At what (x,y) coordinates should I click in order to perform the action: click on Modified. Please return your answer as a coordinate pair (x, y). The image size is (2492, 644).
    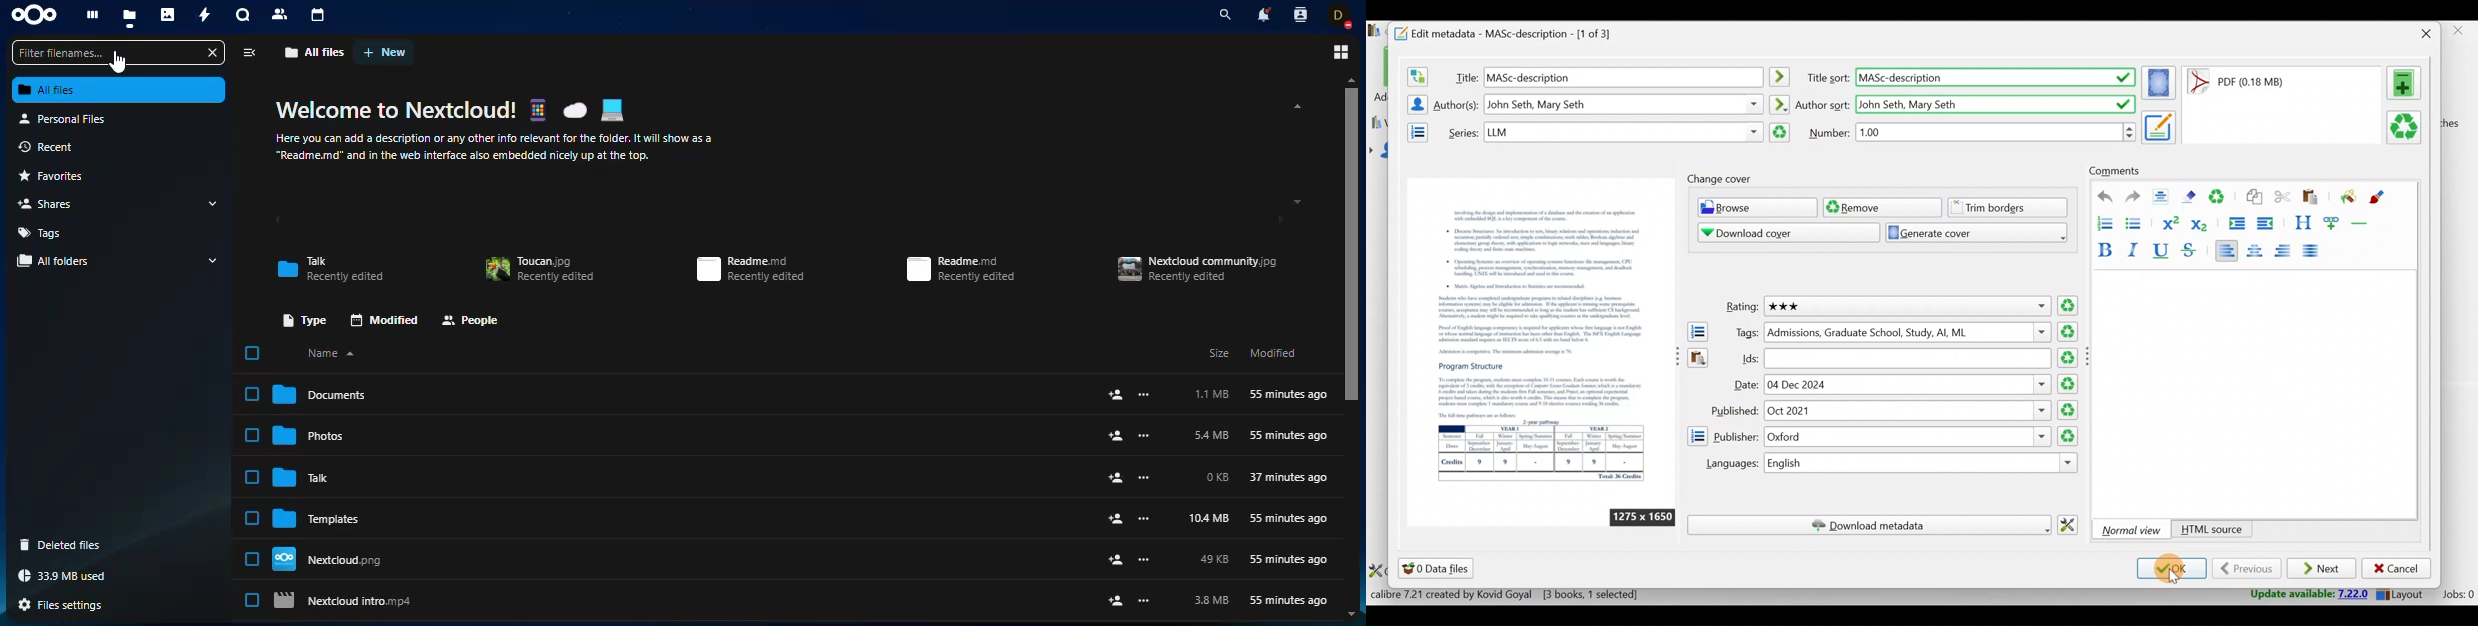
    Looking at the image, I should click on (1273, 352).